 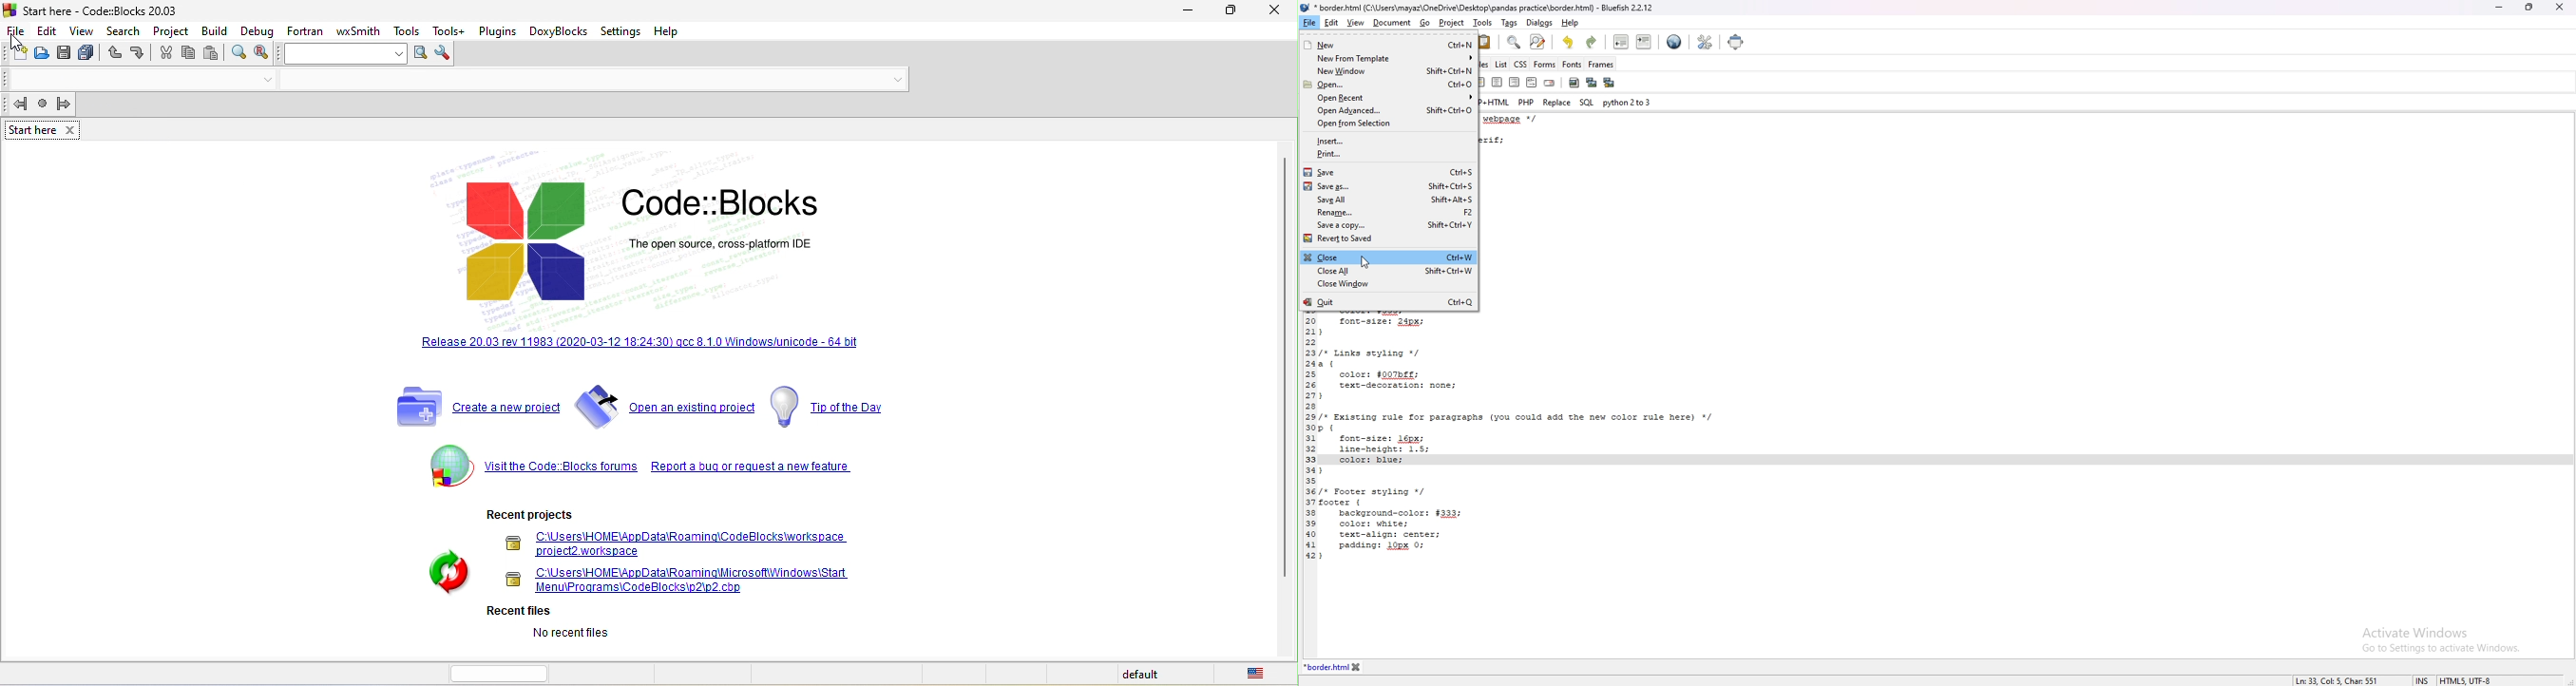 I want to click on view, so click(x=1357, y=22).